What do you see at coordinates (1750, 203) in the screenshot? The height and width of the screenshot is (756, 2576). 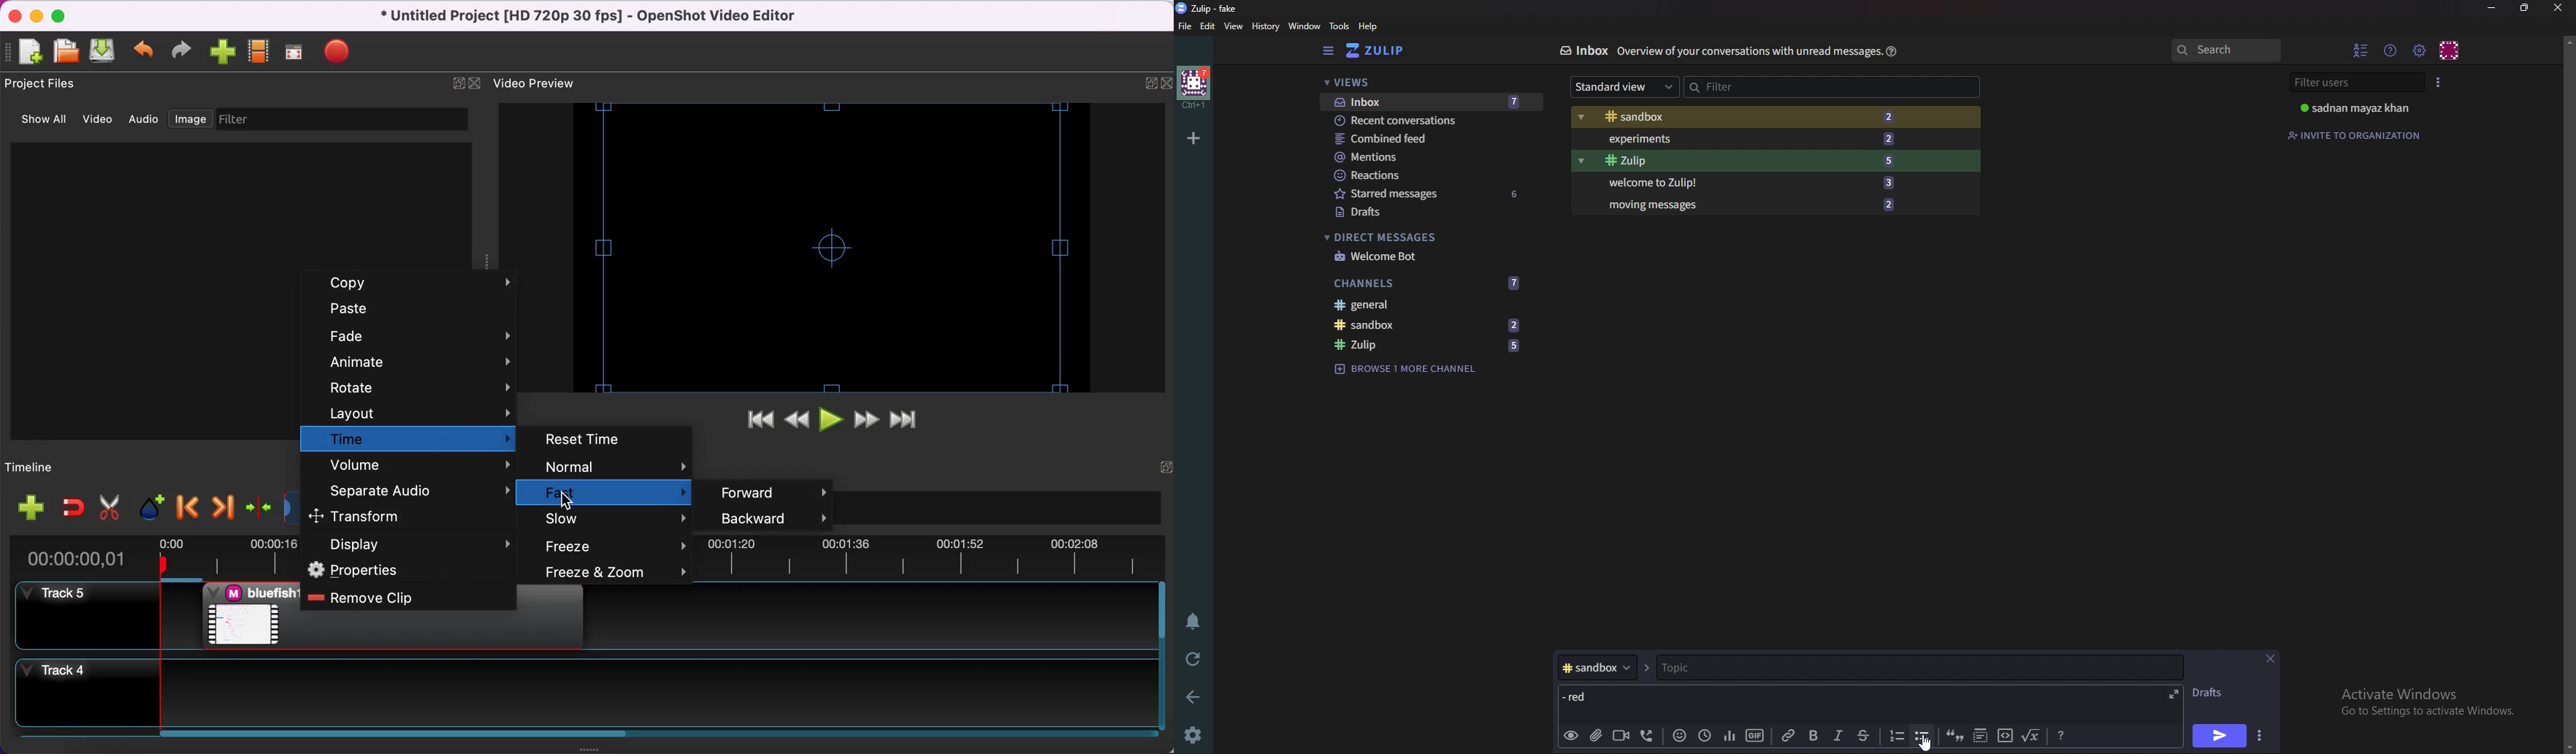 I see `Moving messages` at bounding box center [1750, 203].